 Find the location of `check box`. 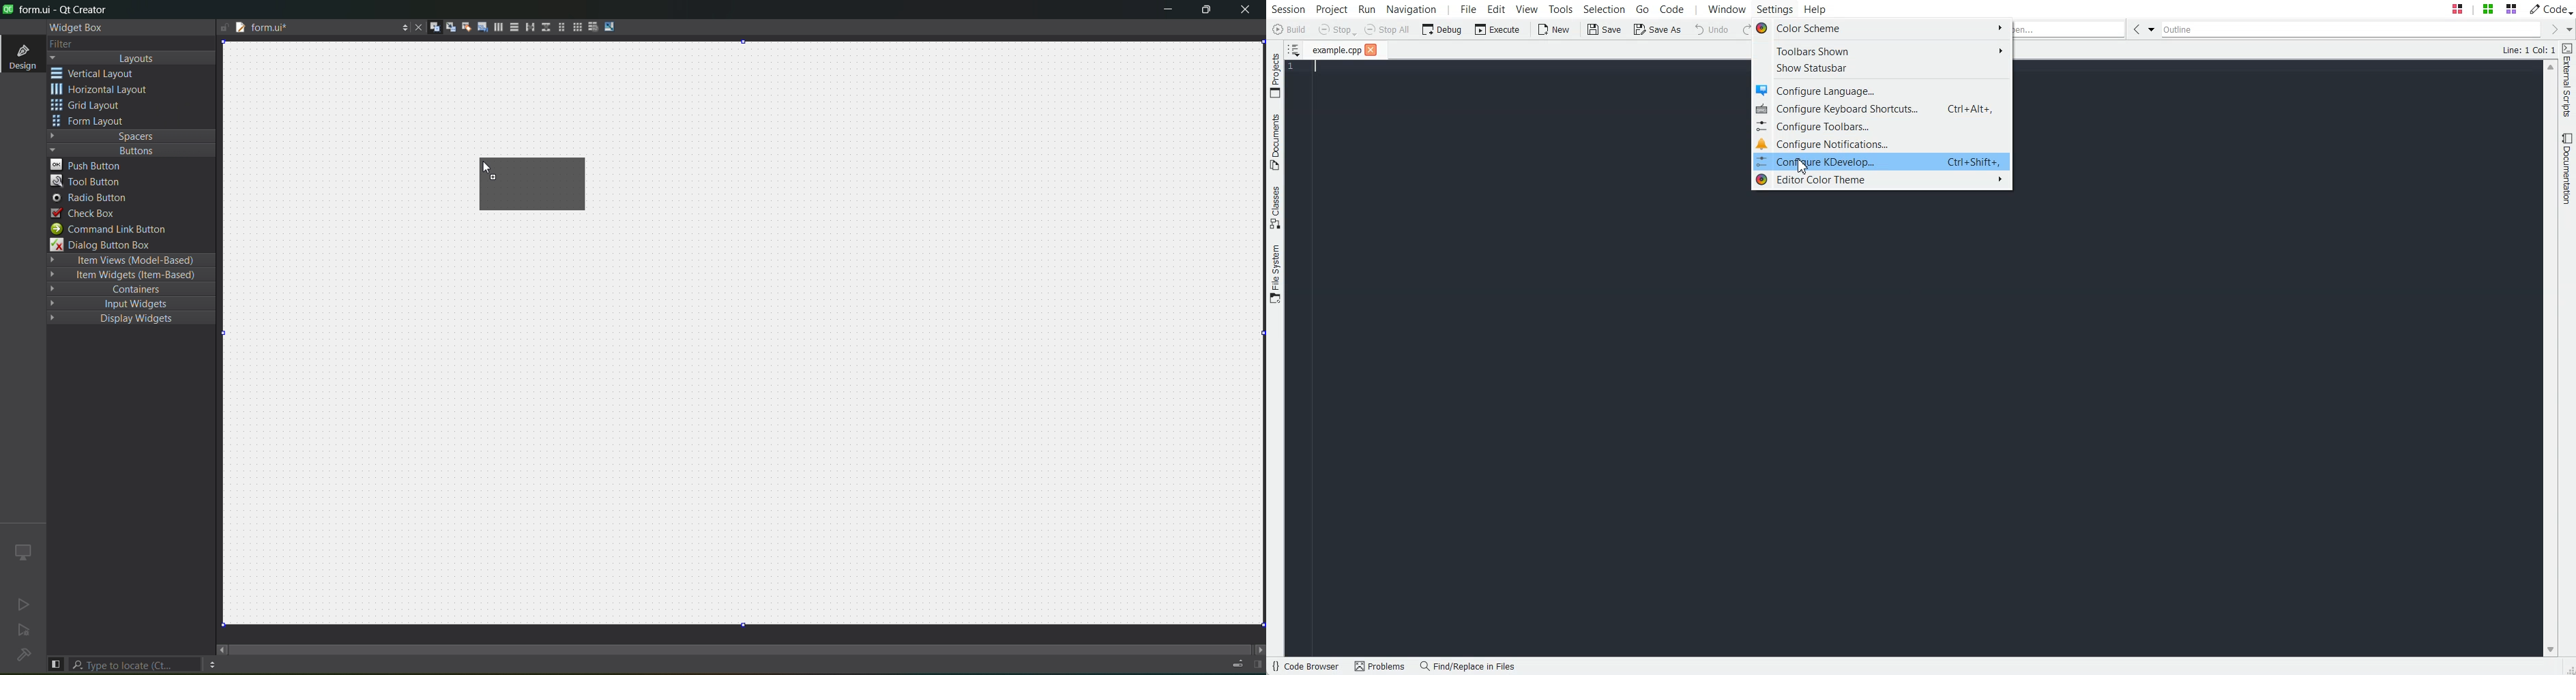

check box is located at coordinates (84, 213).